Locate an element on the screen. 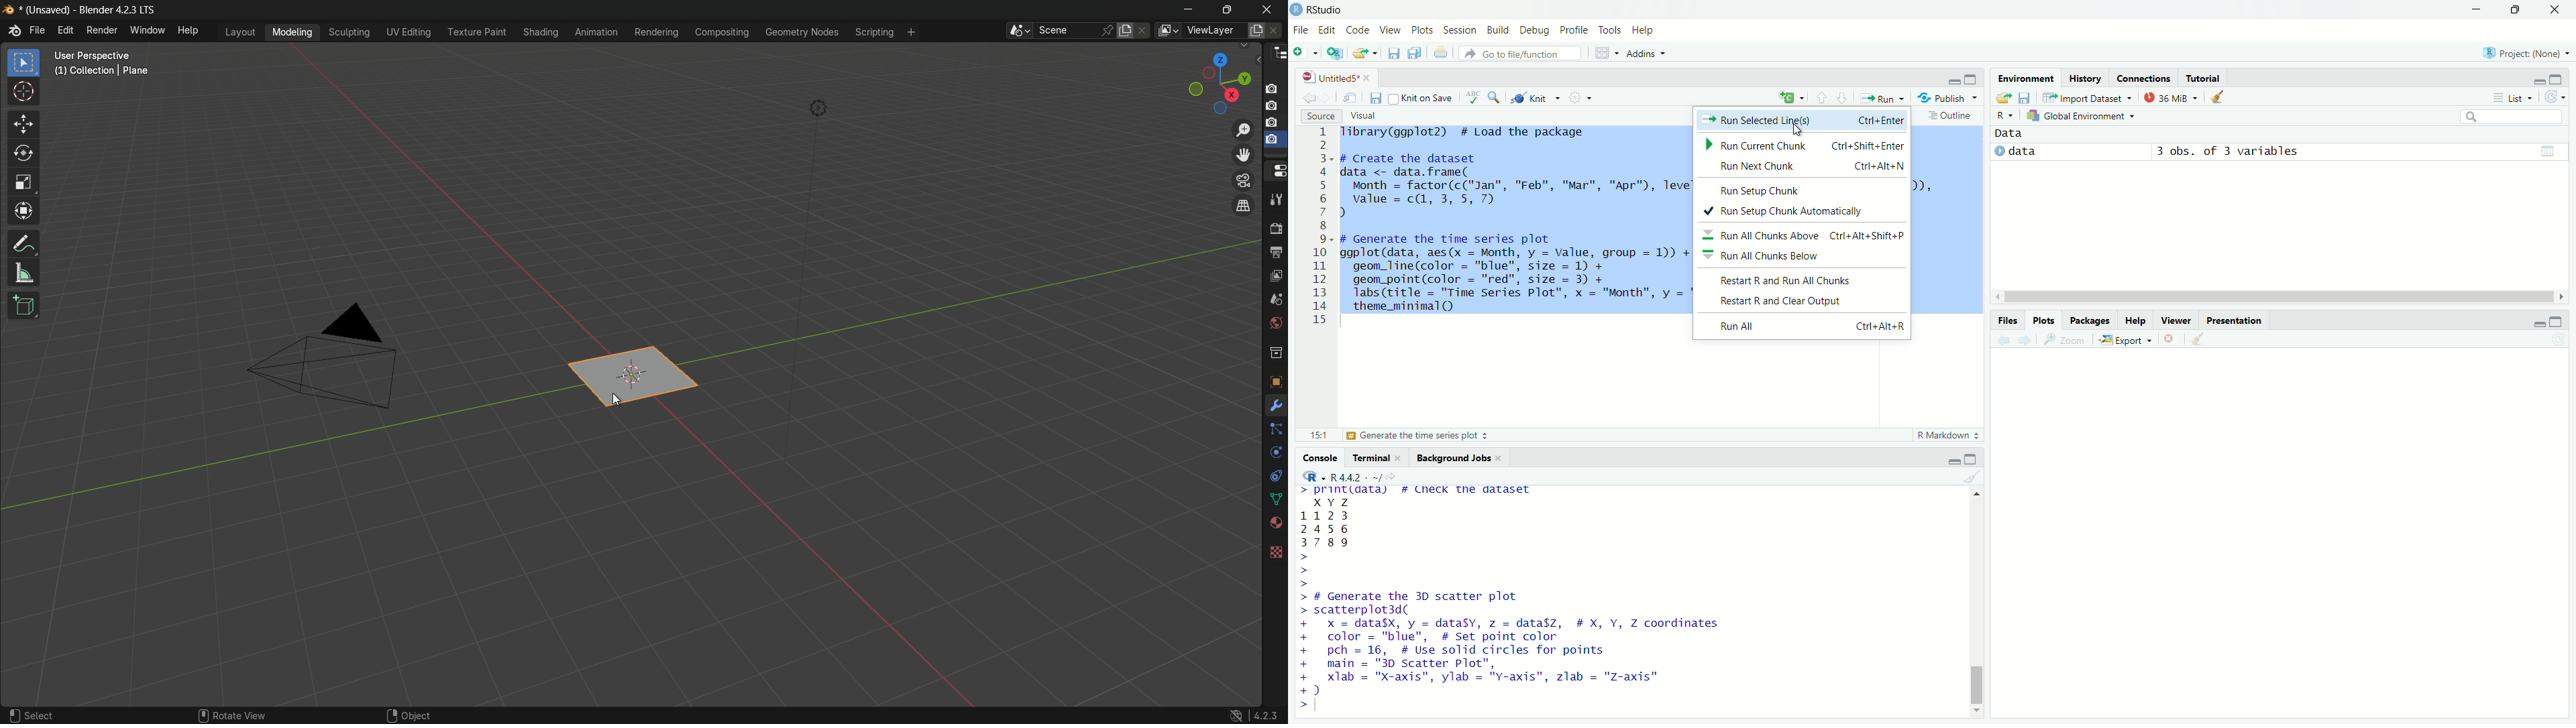  light is located at coordinates (818, 107).